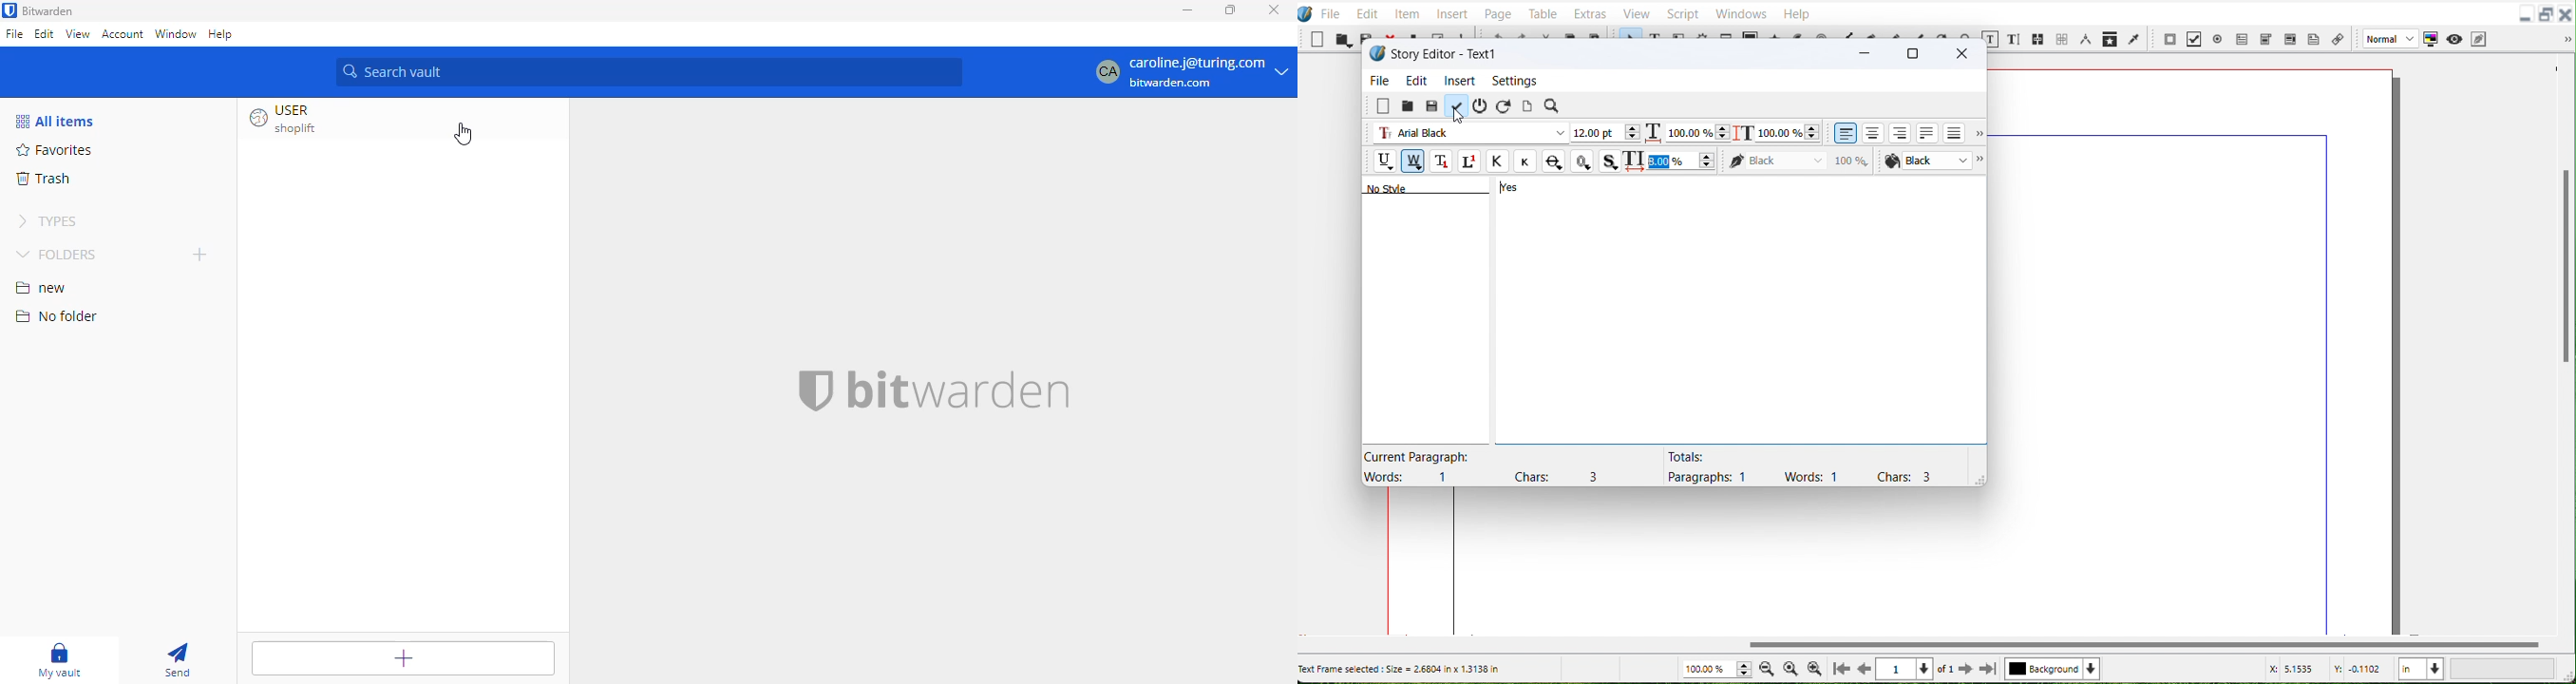 This screenshot has height=700, width=2576. Describe the element at coordinates (200, 254) in the screenshot. I see `add folder` at that location.